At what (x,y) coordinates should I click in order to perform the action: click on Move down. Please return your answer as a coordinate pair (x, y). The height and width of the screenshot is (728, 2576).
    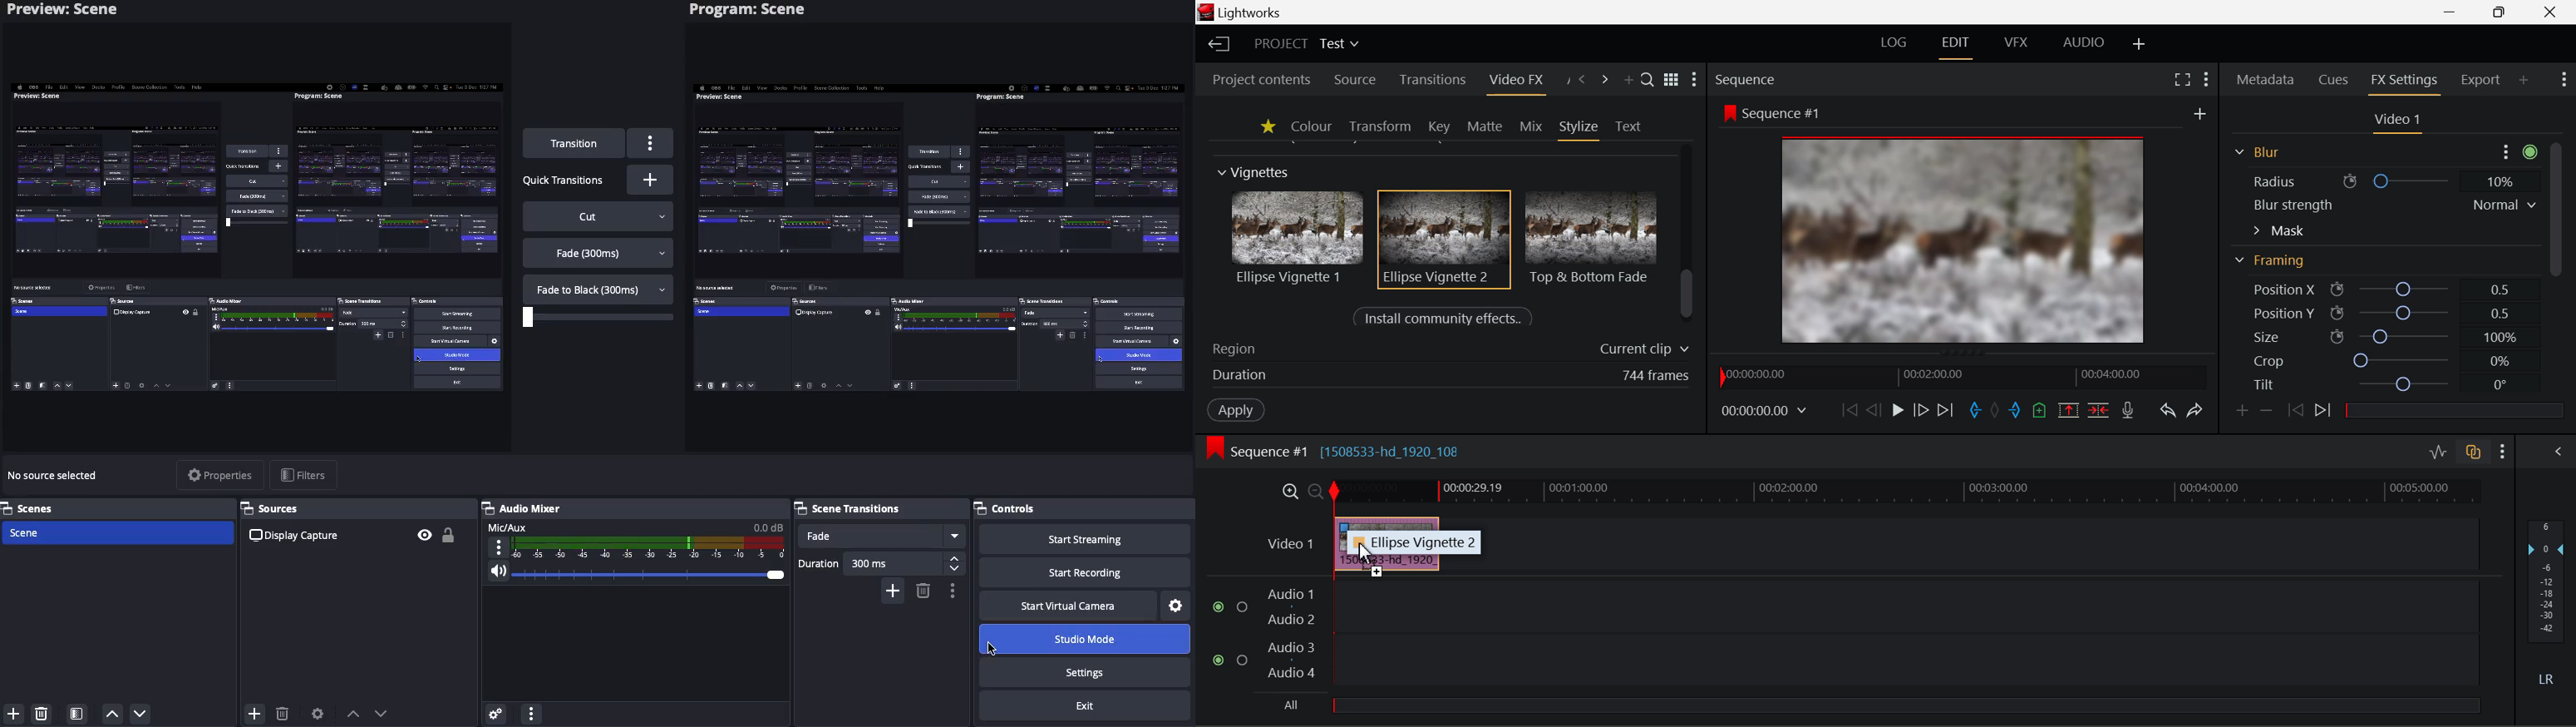
    Looking at the image, I should click on (384, 713).